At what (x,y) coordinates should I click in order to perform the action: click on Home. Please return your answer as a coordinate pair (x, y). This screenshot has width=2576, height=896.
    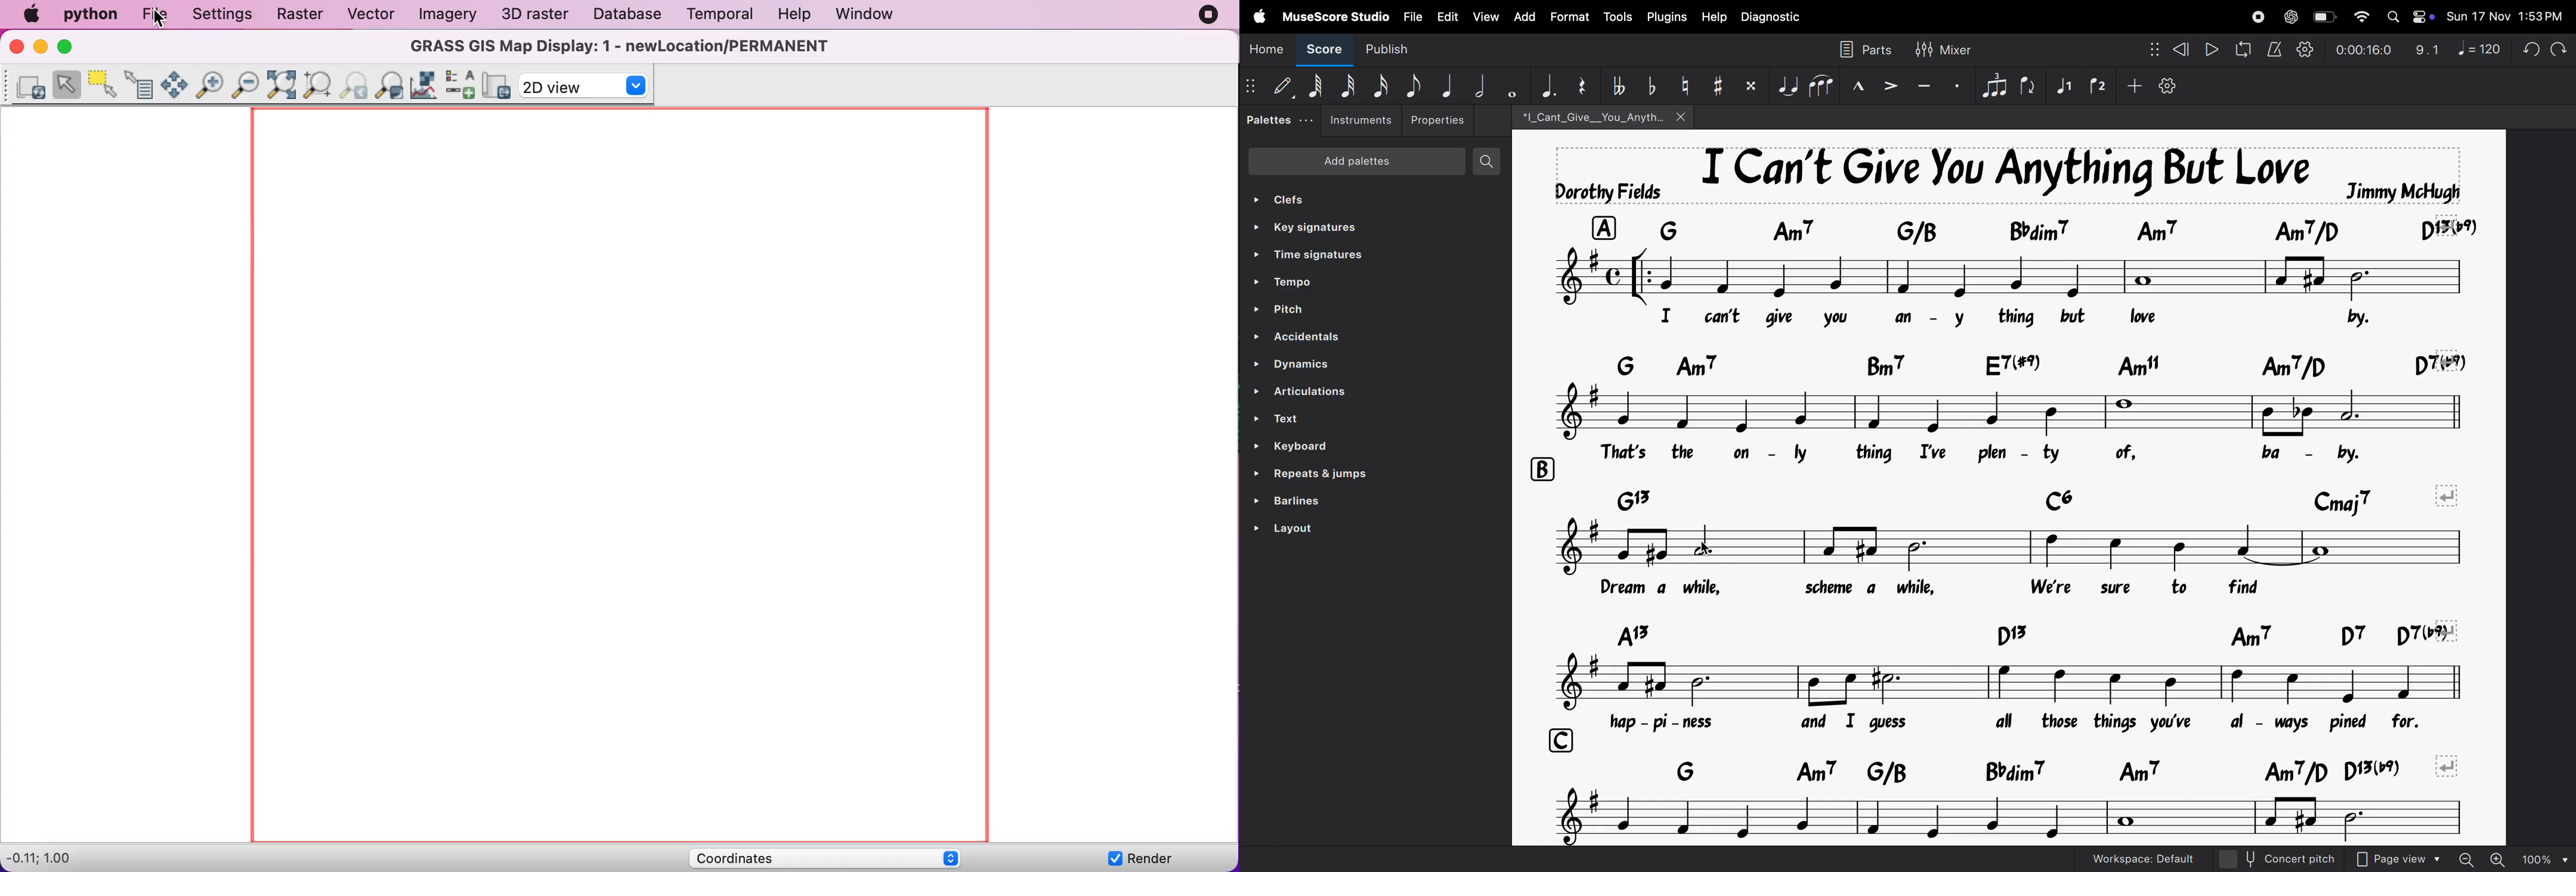
    Looking at the image, I should click on (1267, 49).